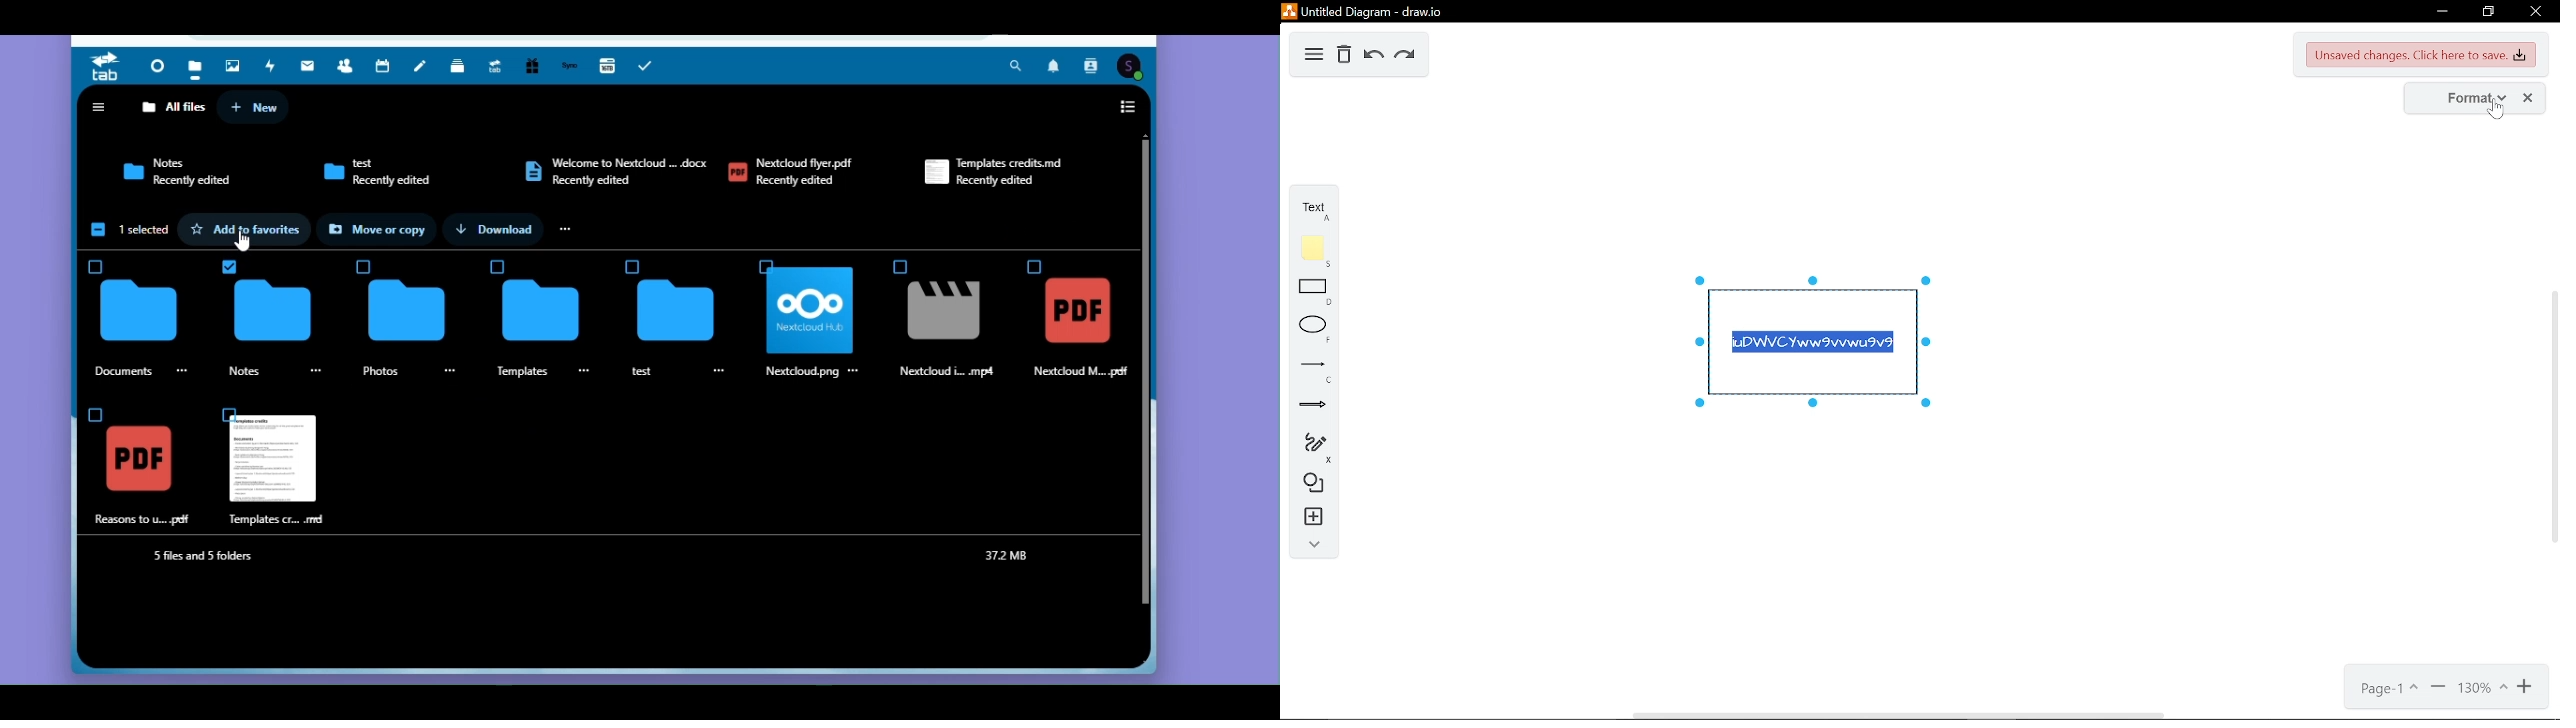 The height and width of the screenshot is (728, 2576). Describe the element at coordinates (233, 64) in the screenshot. I see `Photos` at that location.